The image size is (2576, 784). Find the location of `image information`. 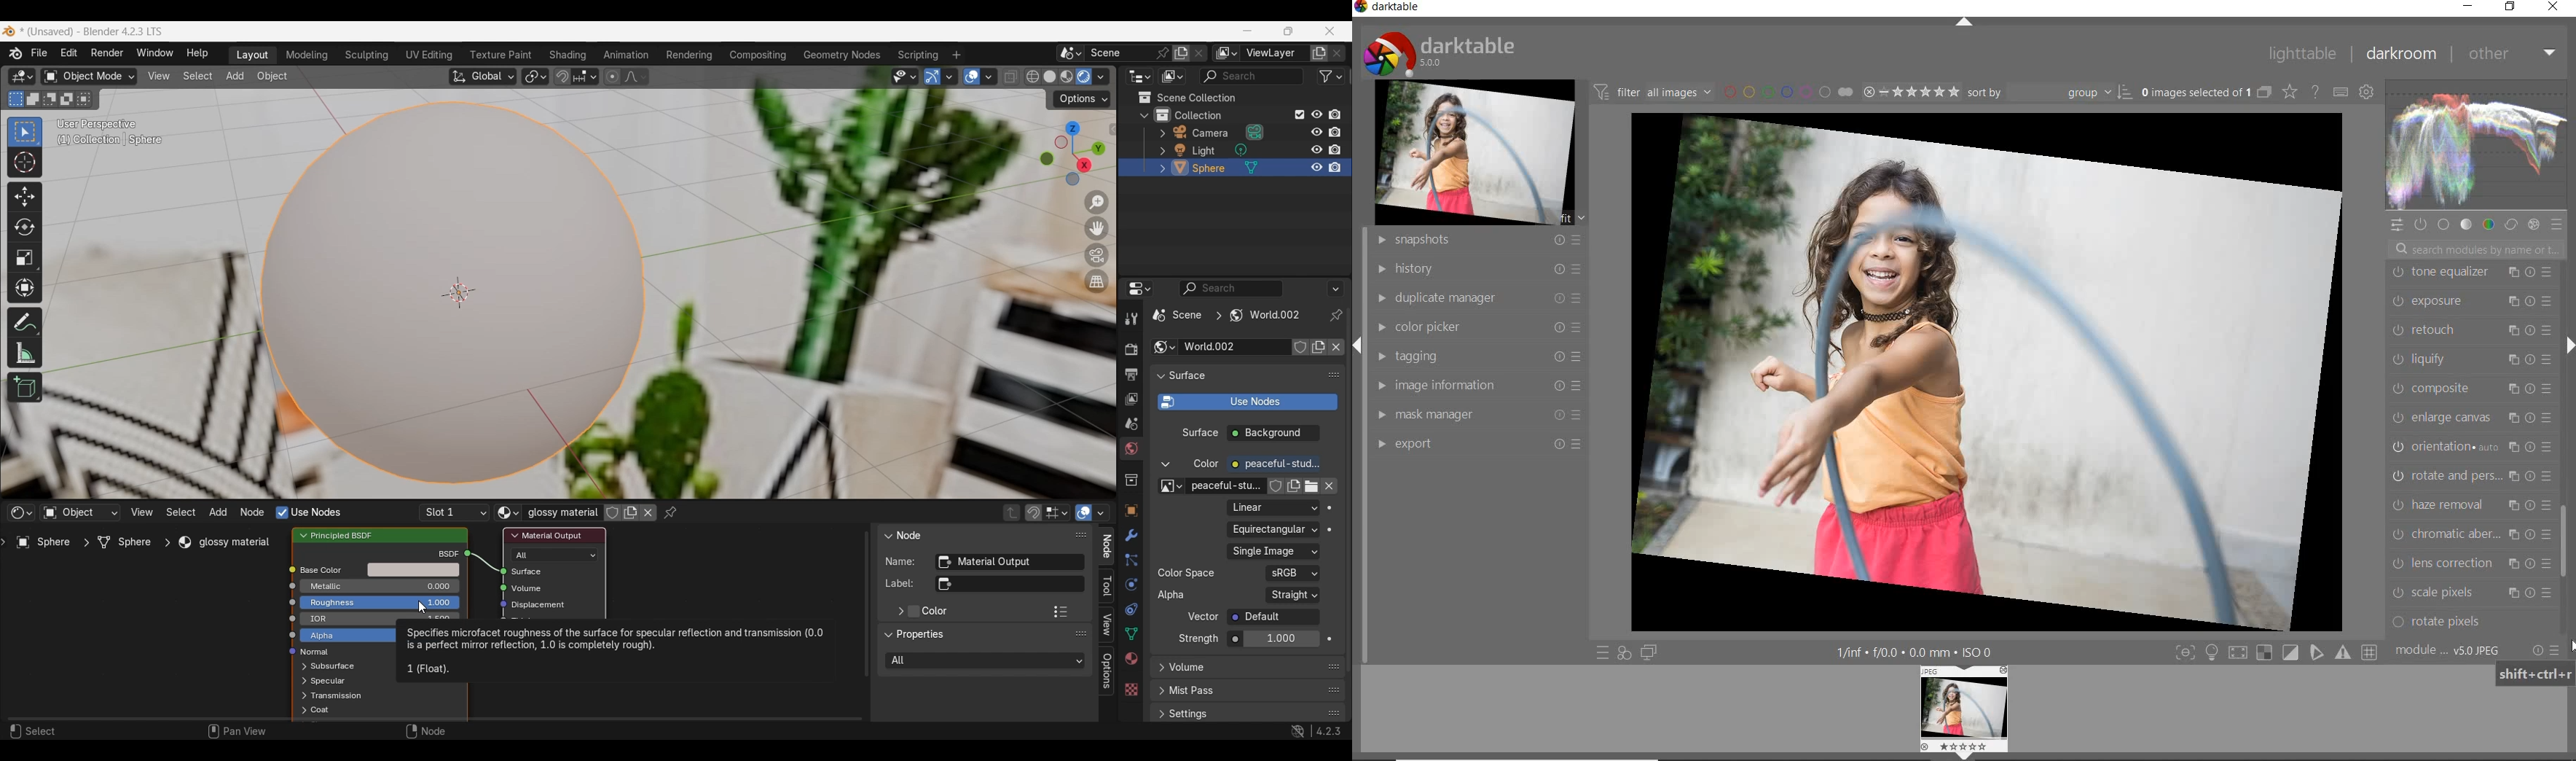

image information is located at coordinates (1477, 387).